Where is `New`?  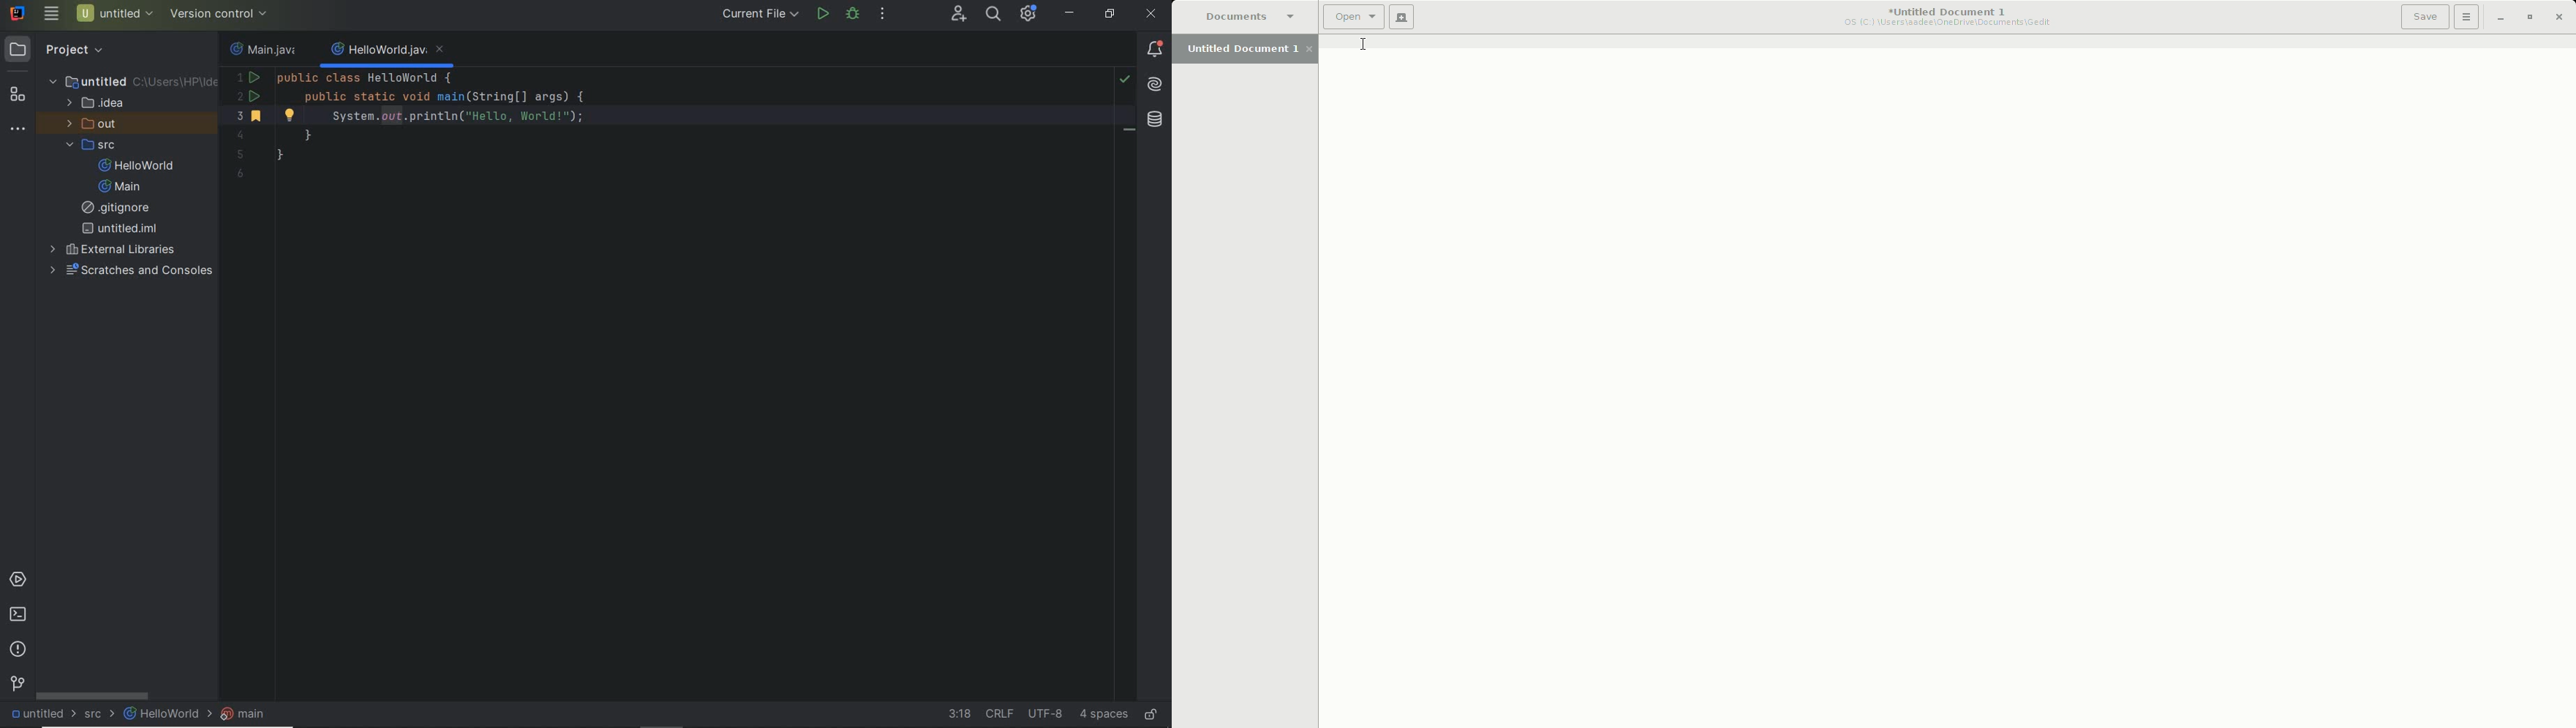 New is located at coordinates (1402, 18).